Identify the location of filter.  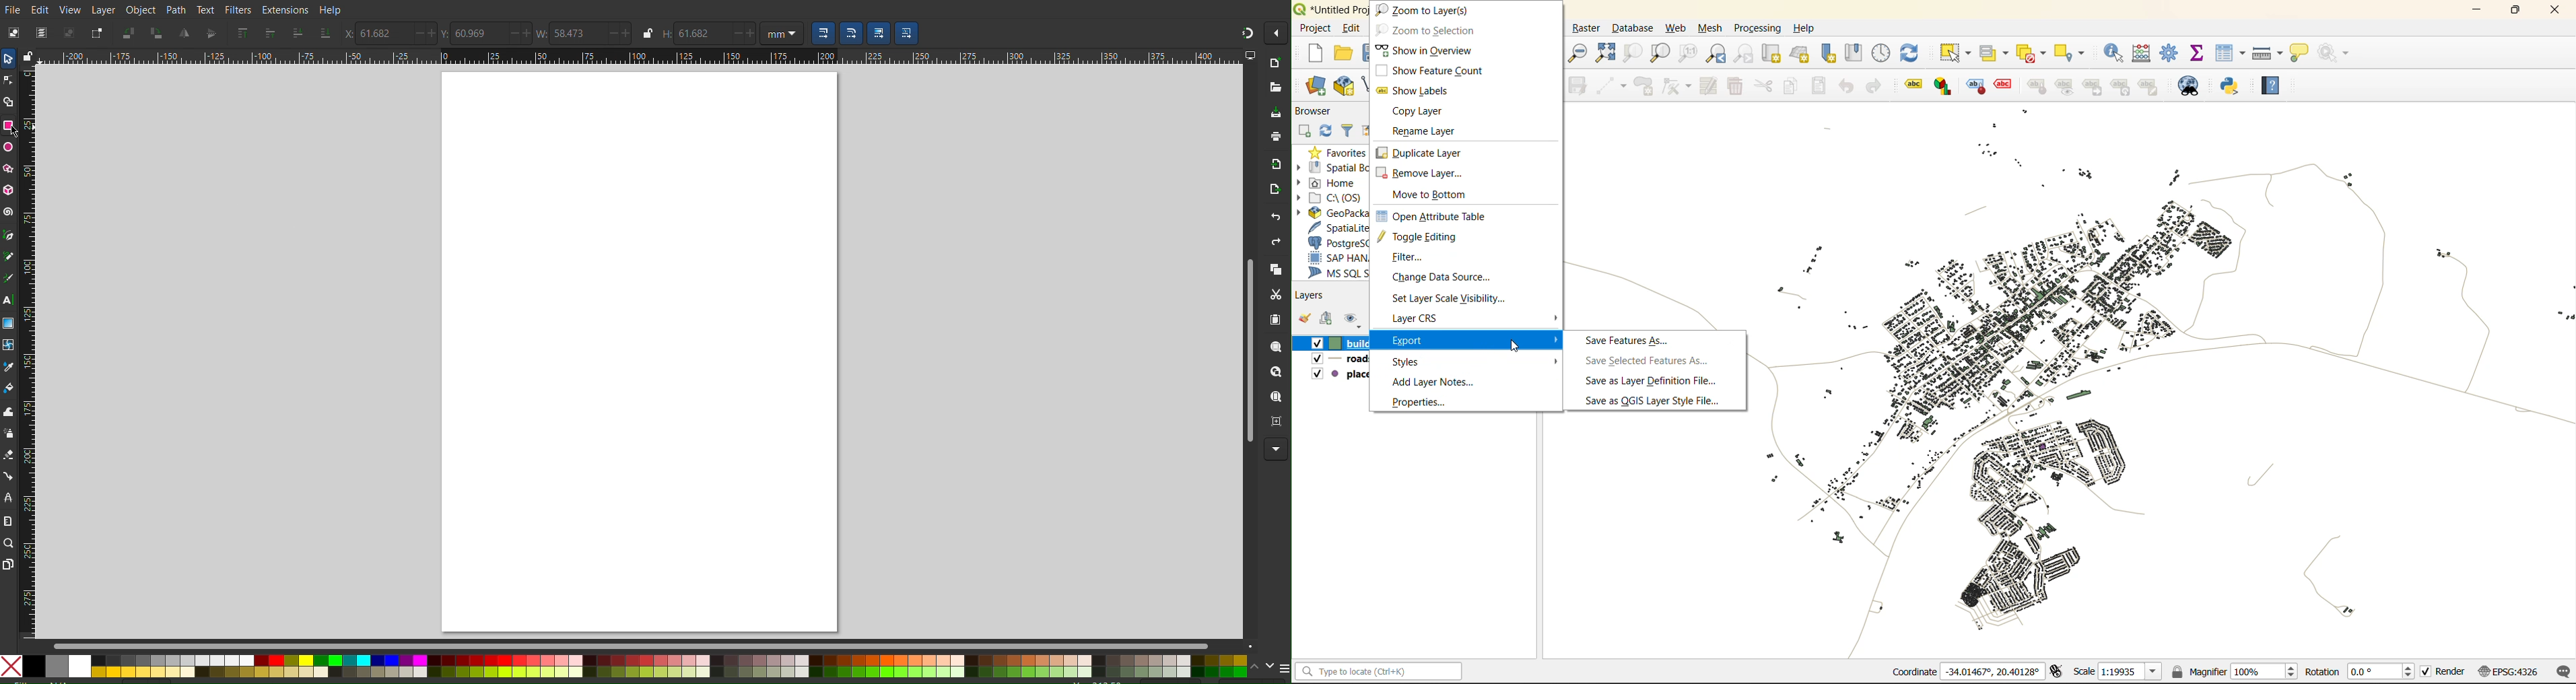
(1348, 130).